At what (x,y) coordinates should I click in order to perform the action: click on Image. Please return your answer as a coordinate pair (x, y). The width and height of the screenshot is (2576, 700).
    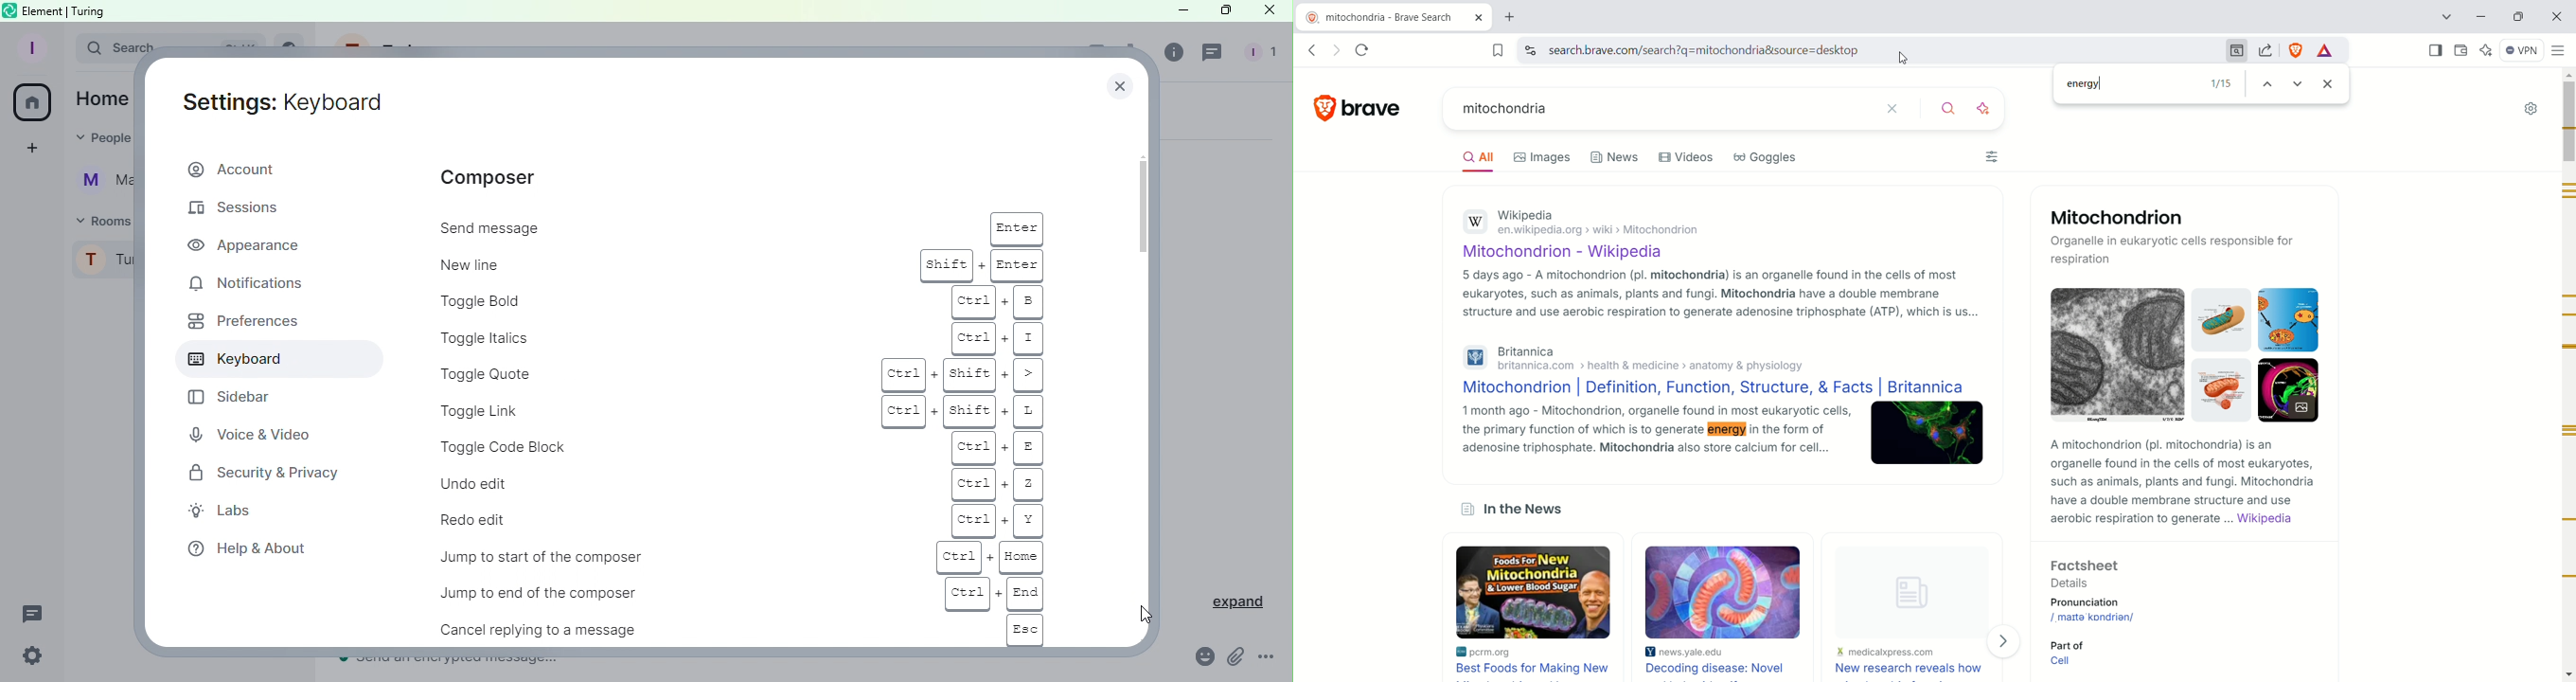
    Looking at the image, I should click on (2286, 320).